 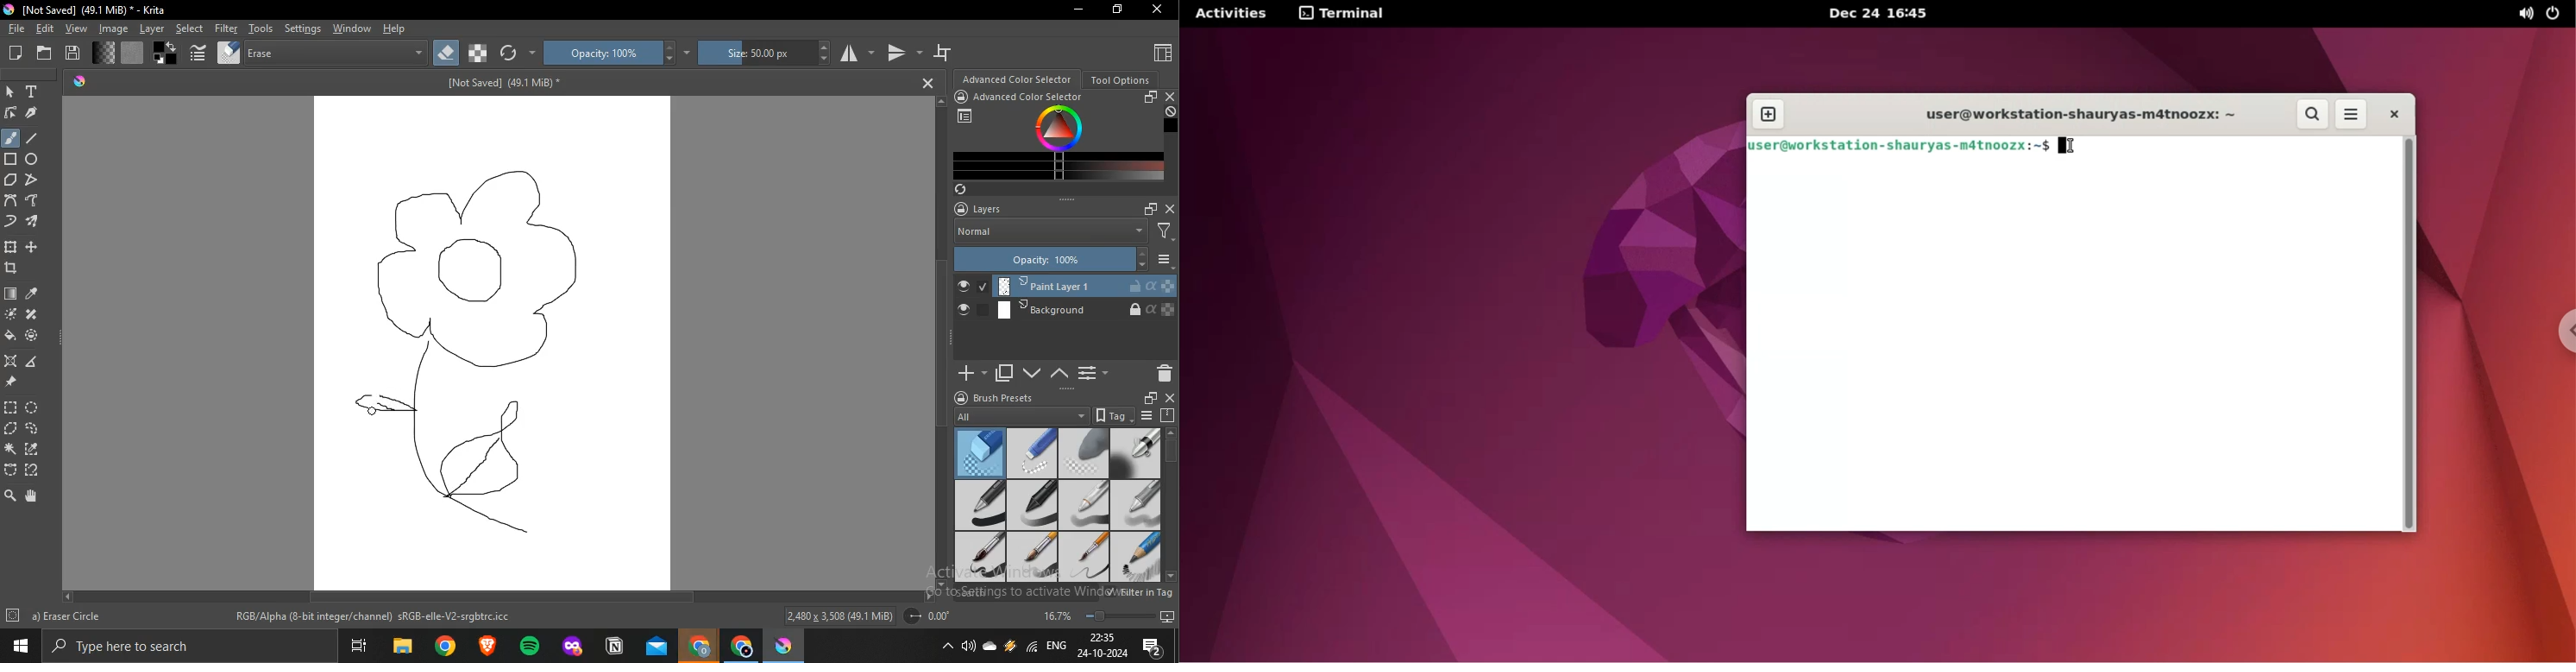 I want to click on opacity, so click(x=618, y=54).